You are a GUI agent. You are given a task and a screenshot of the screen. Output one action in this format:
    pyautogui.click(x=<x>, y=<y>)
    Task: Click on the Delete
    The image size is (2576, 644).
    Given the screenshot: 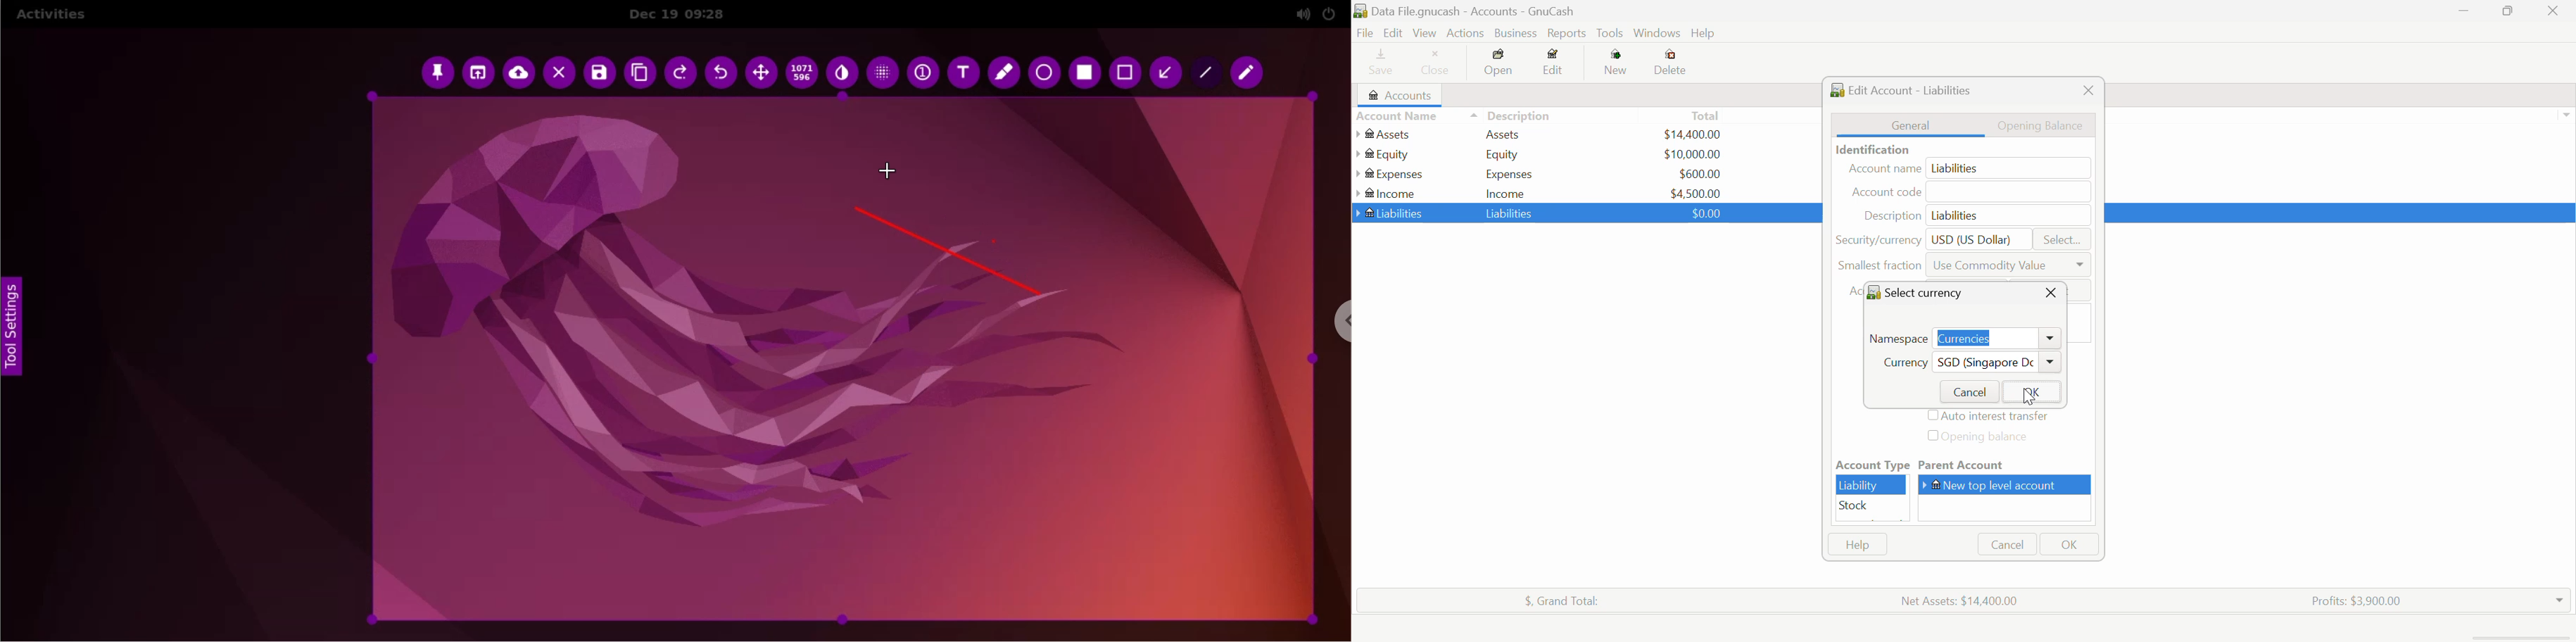 What is the action you would take?
    pyautogui.click(x=1670, y=63)
    